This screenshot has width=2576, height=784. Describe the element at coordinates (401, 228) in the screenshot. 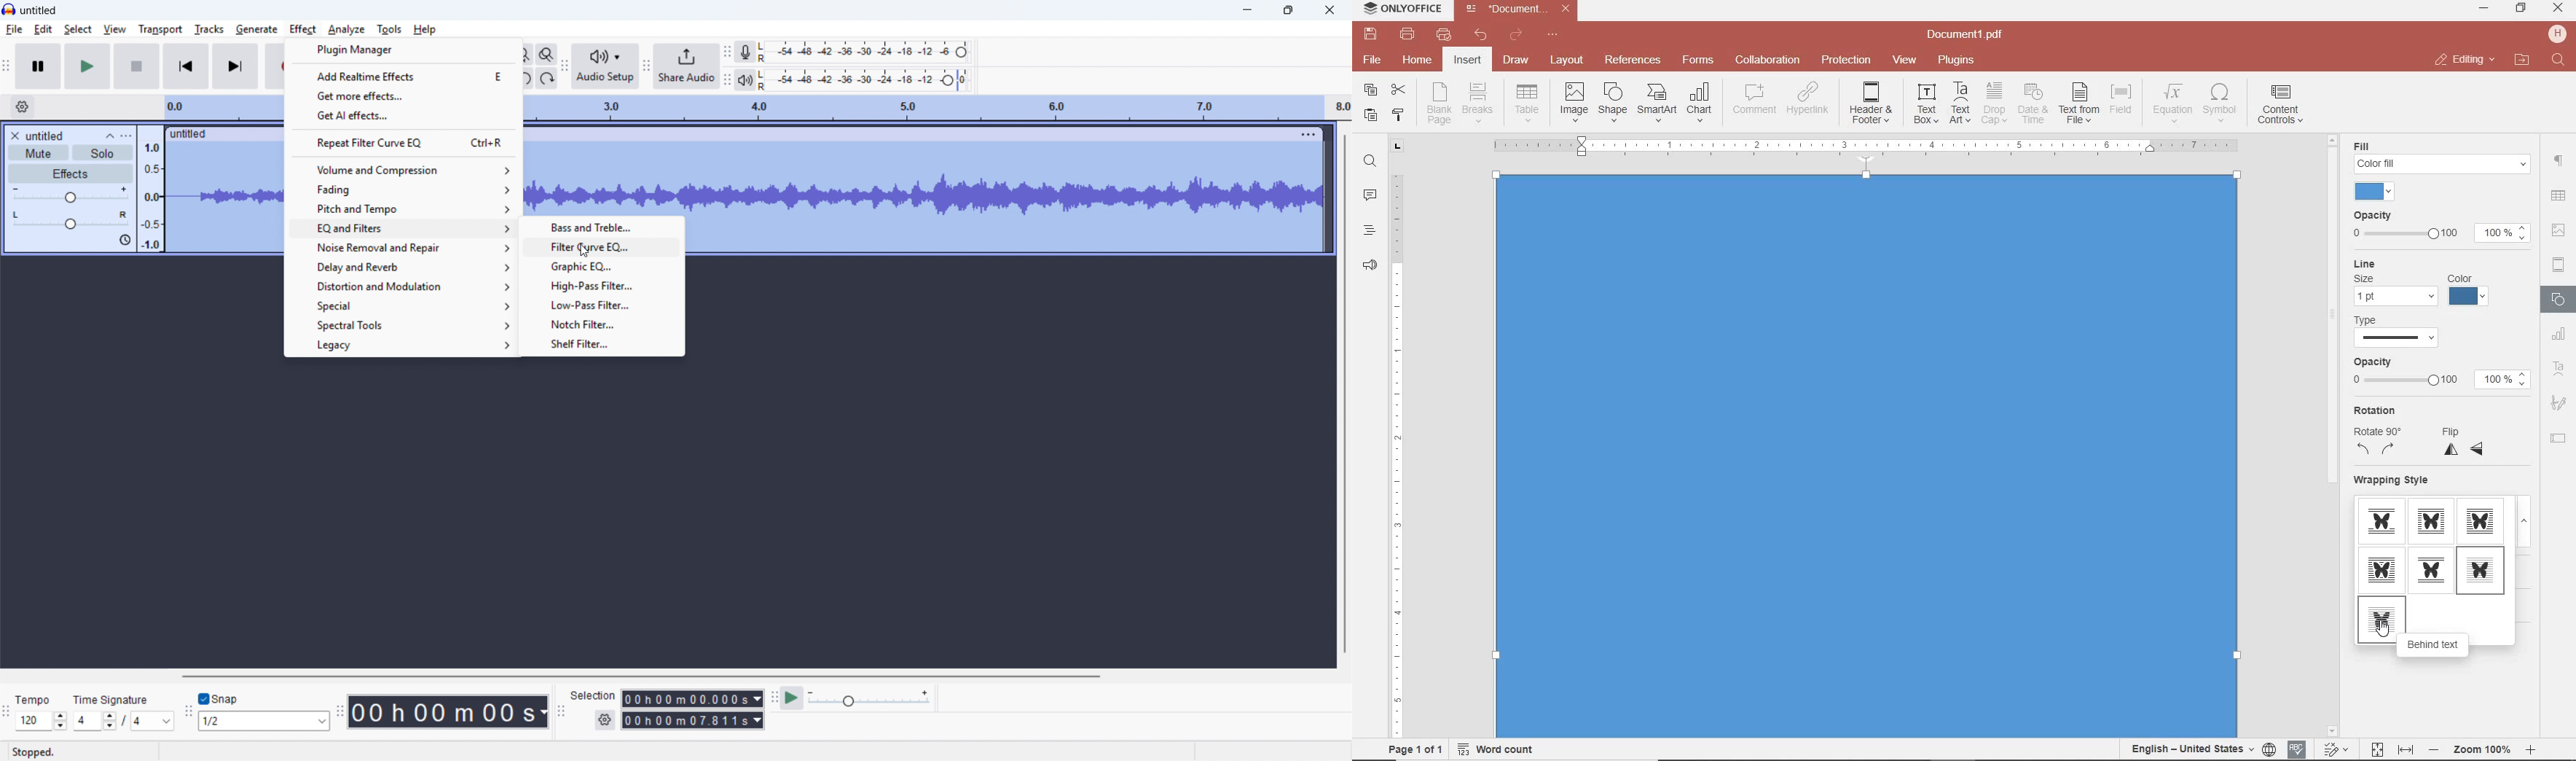

I see `EQ and filters` at that location.